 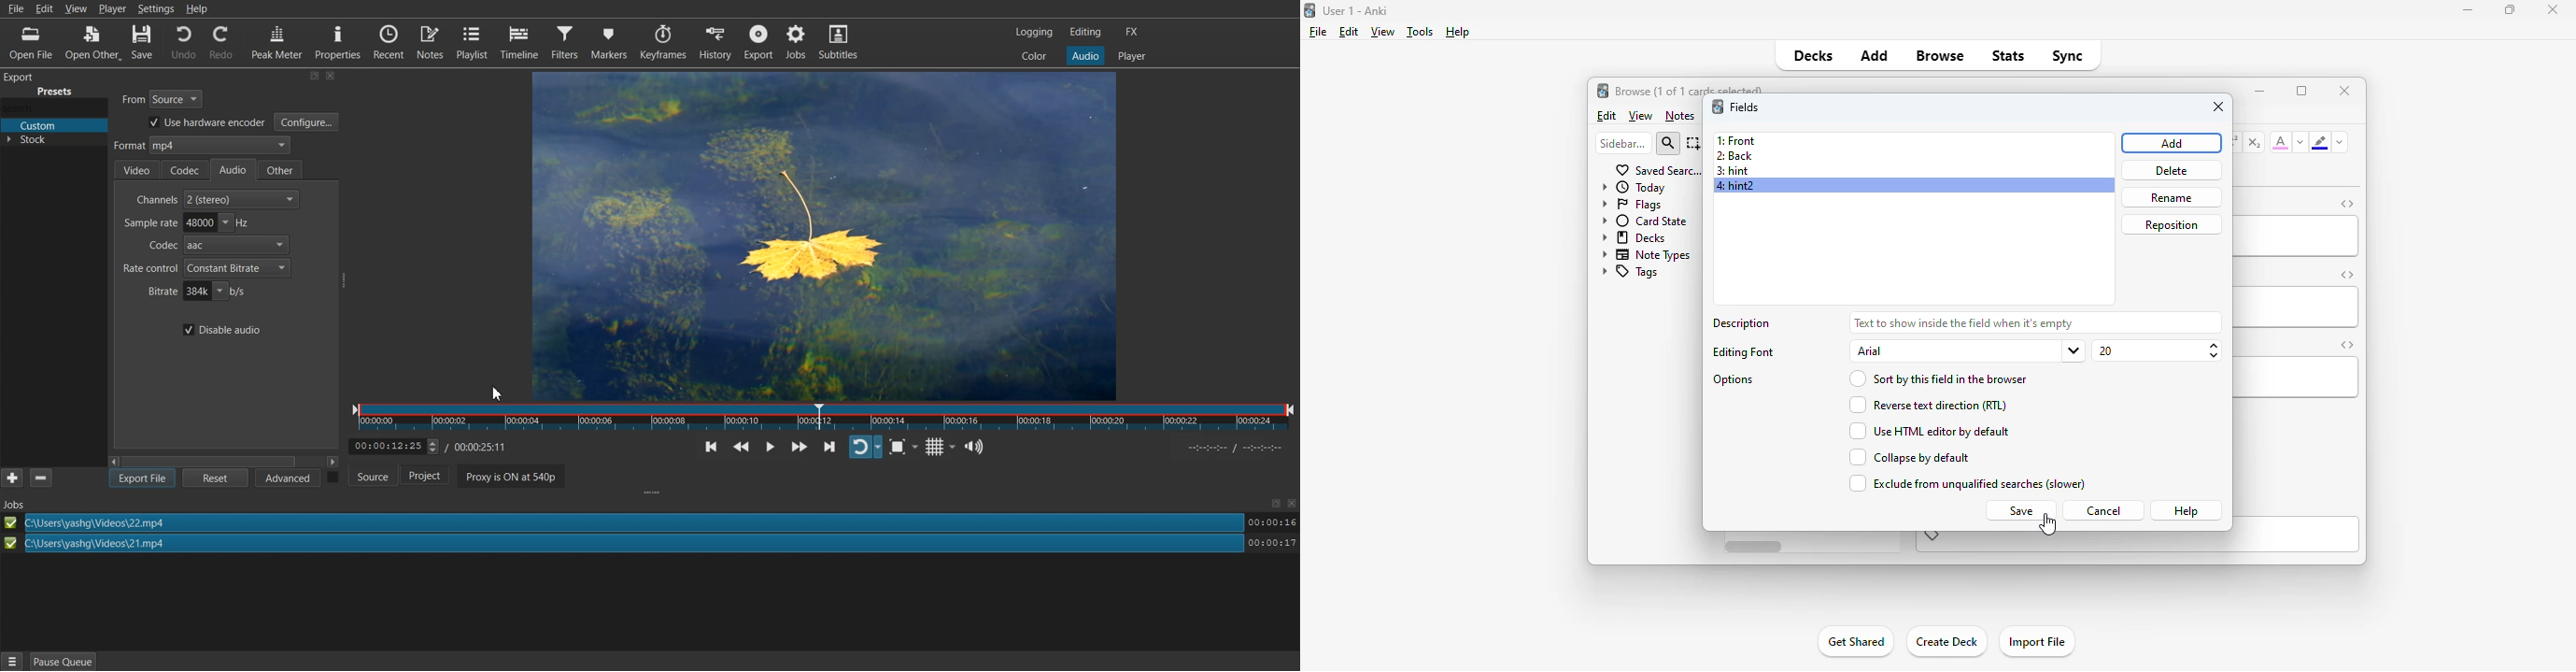 I want to click on exclude from unqualified searches (slower), so click(x=1965, y=483).